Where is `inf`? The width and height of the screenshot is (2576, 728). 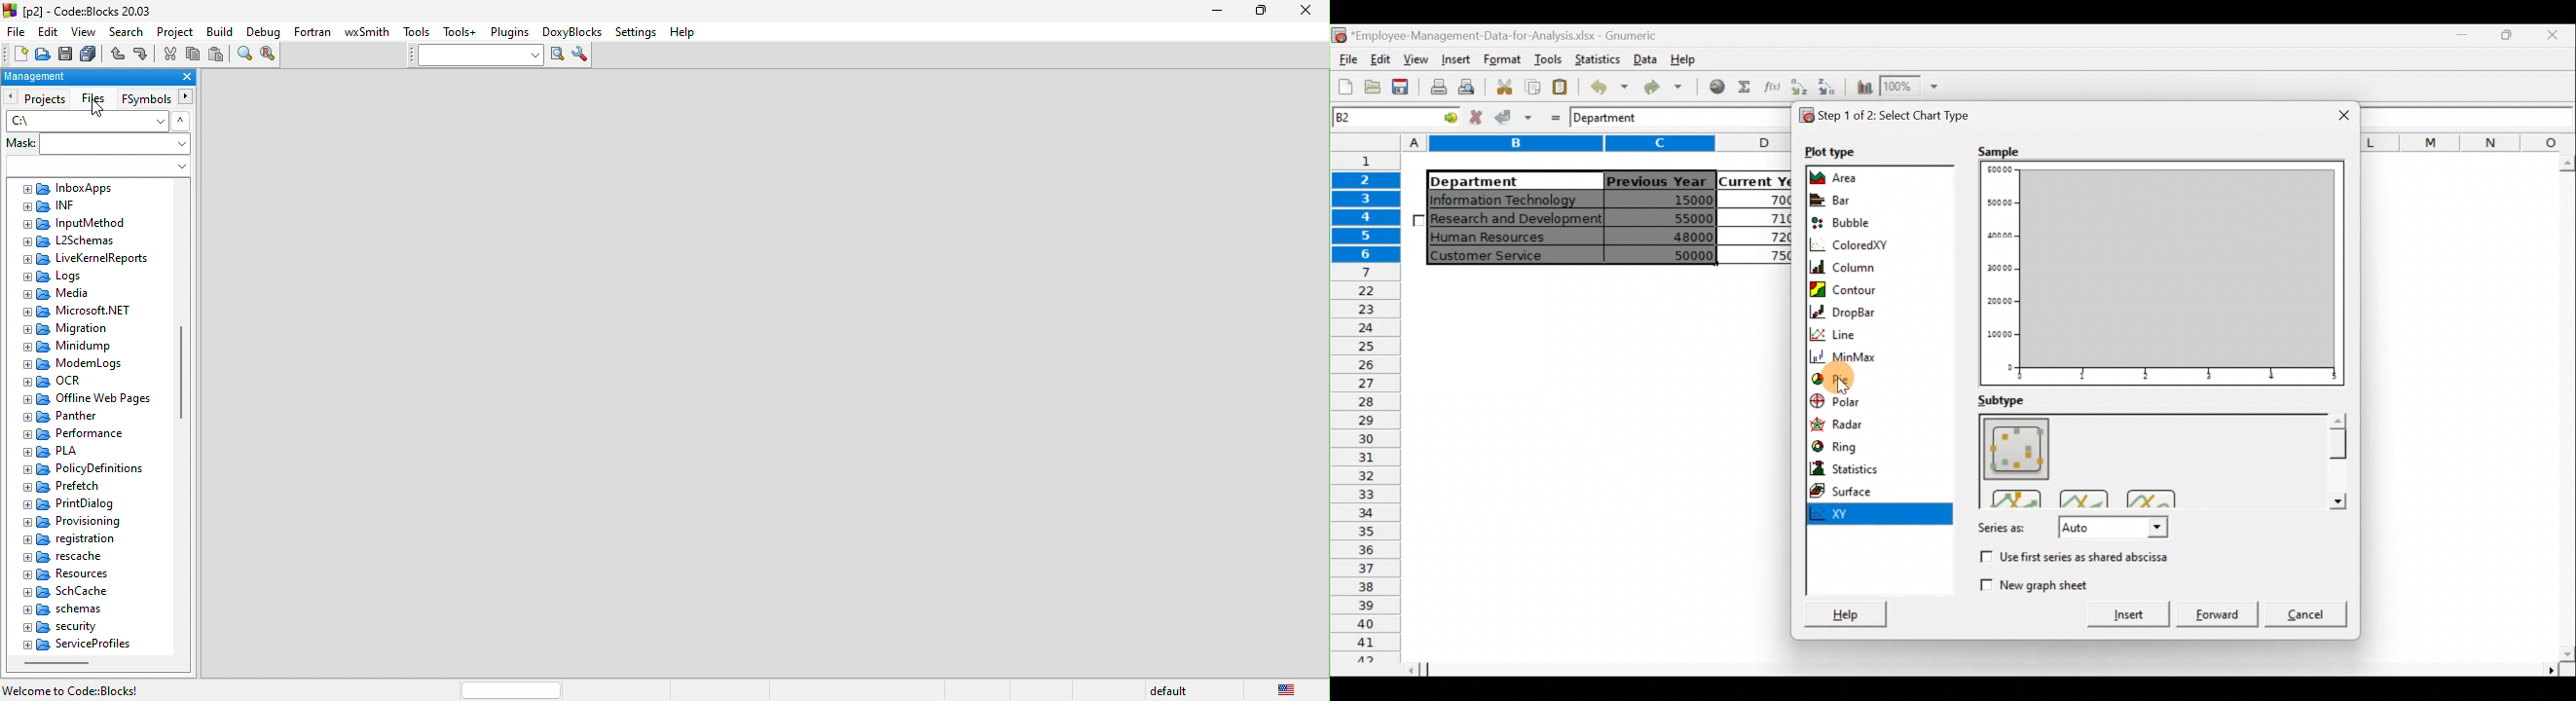 inf is located at coordinates (60, 204).